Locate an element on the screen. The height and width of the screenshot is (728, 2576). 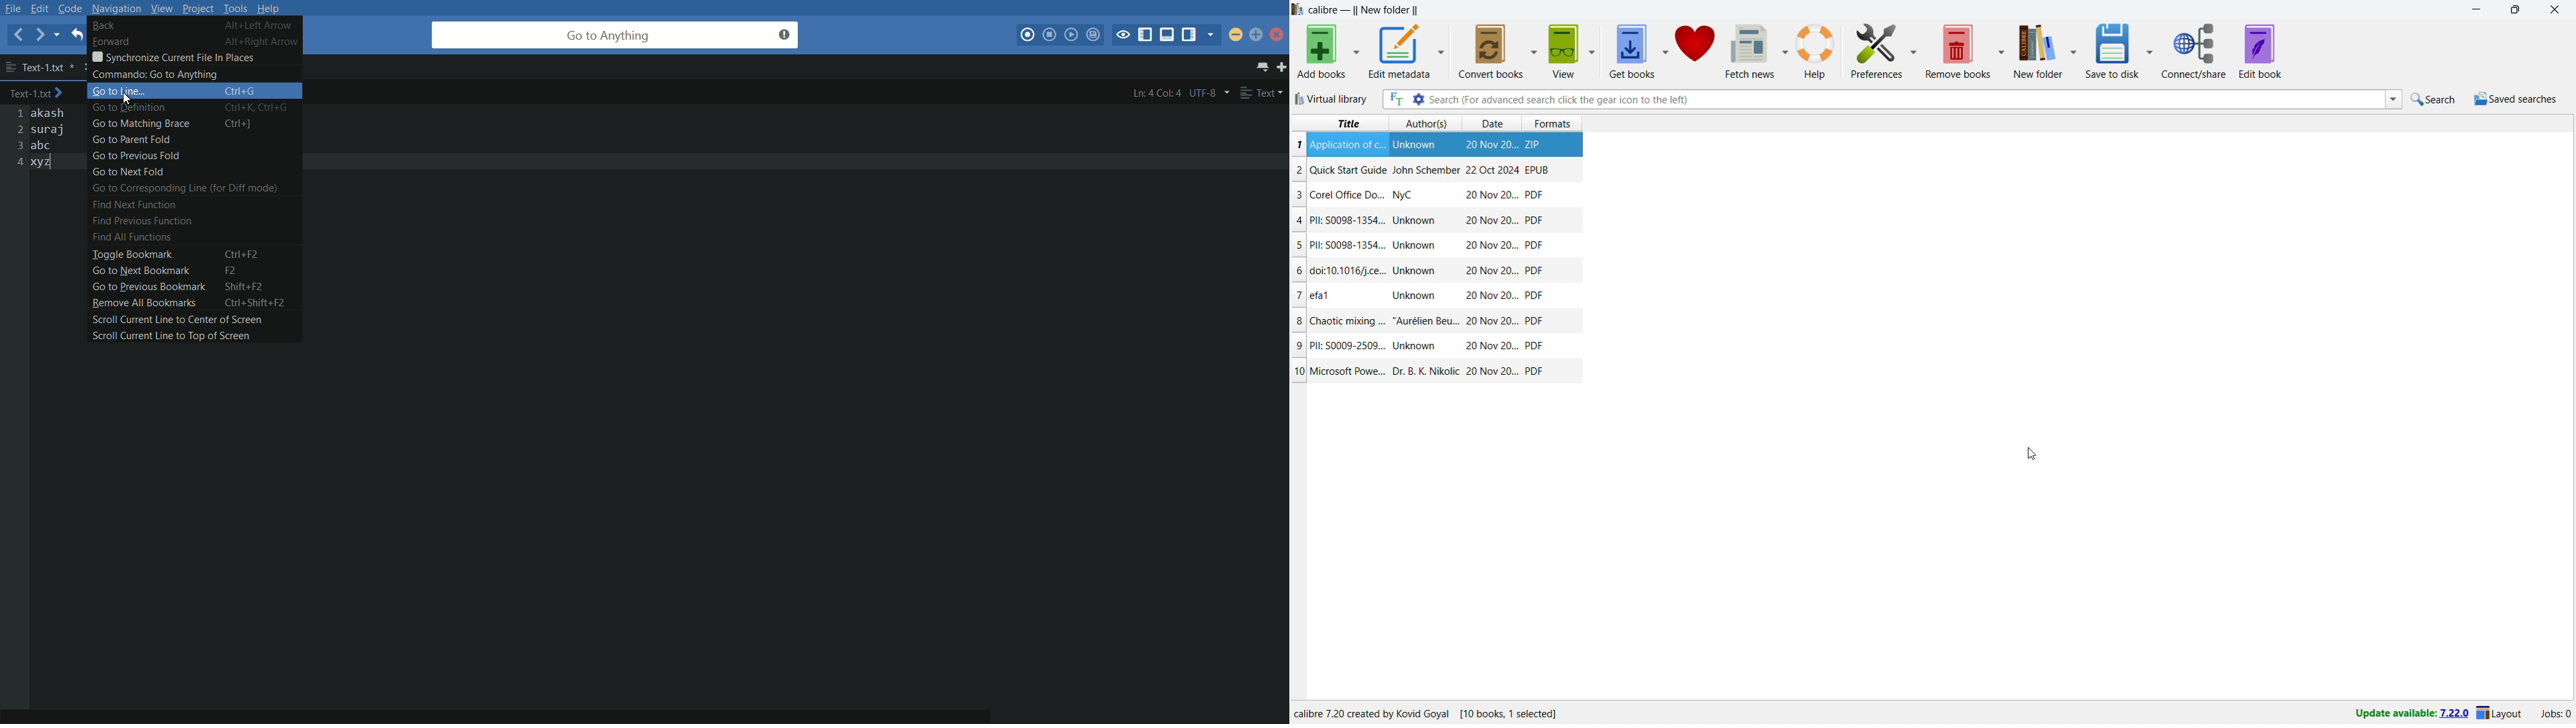
formats is located at coordinates (1558, 121).